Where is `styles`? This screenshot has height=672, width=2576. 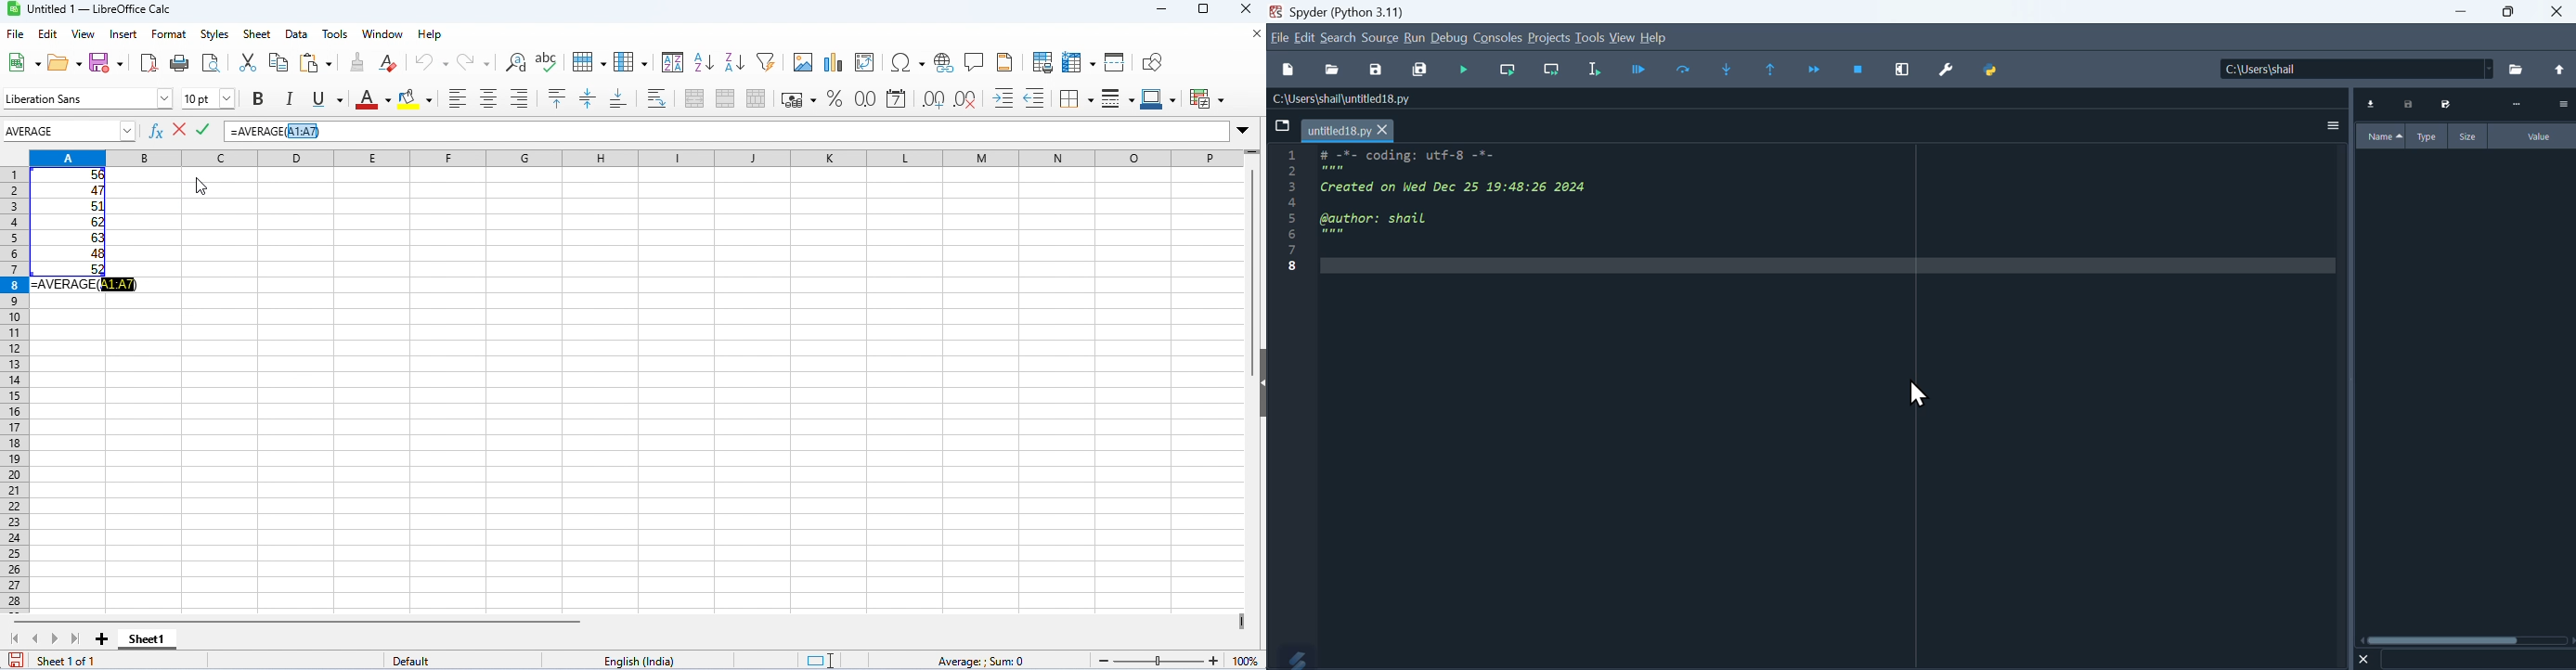
styles is located at coordinates (214, 34).